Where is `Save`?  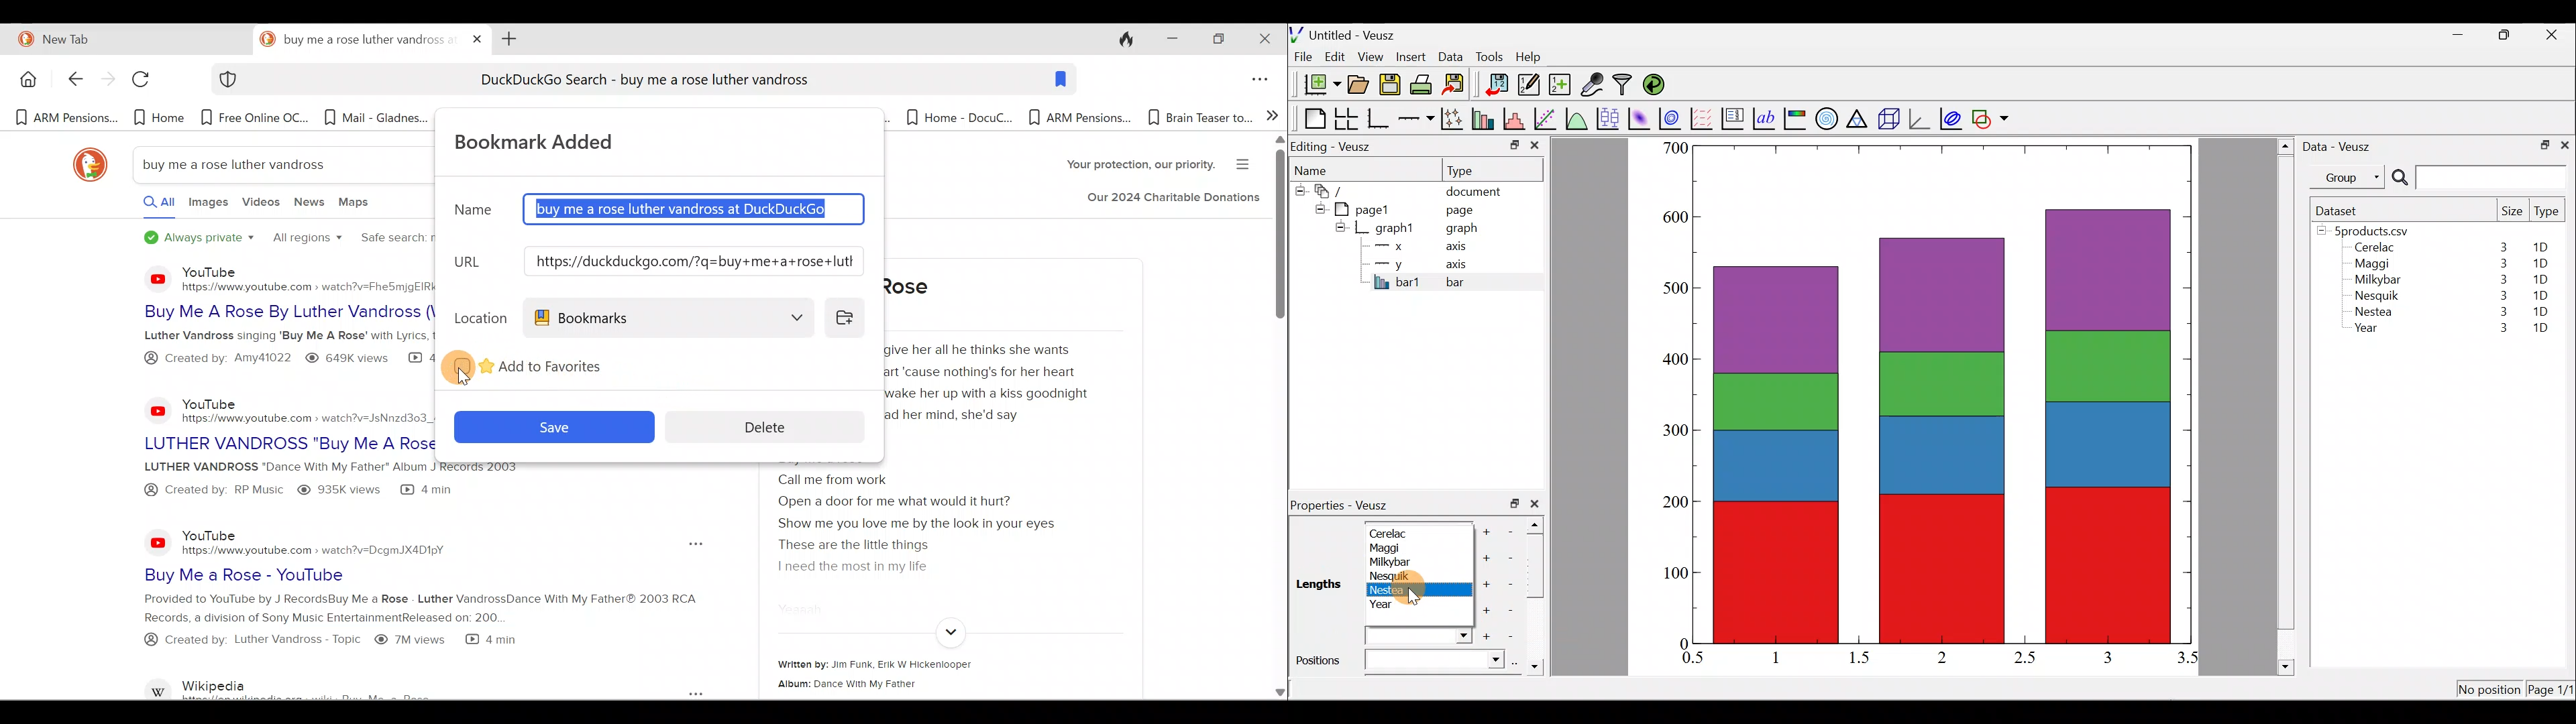
Save is located at coordinates (552, 424).